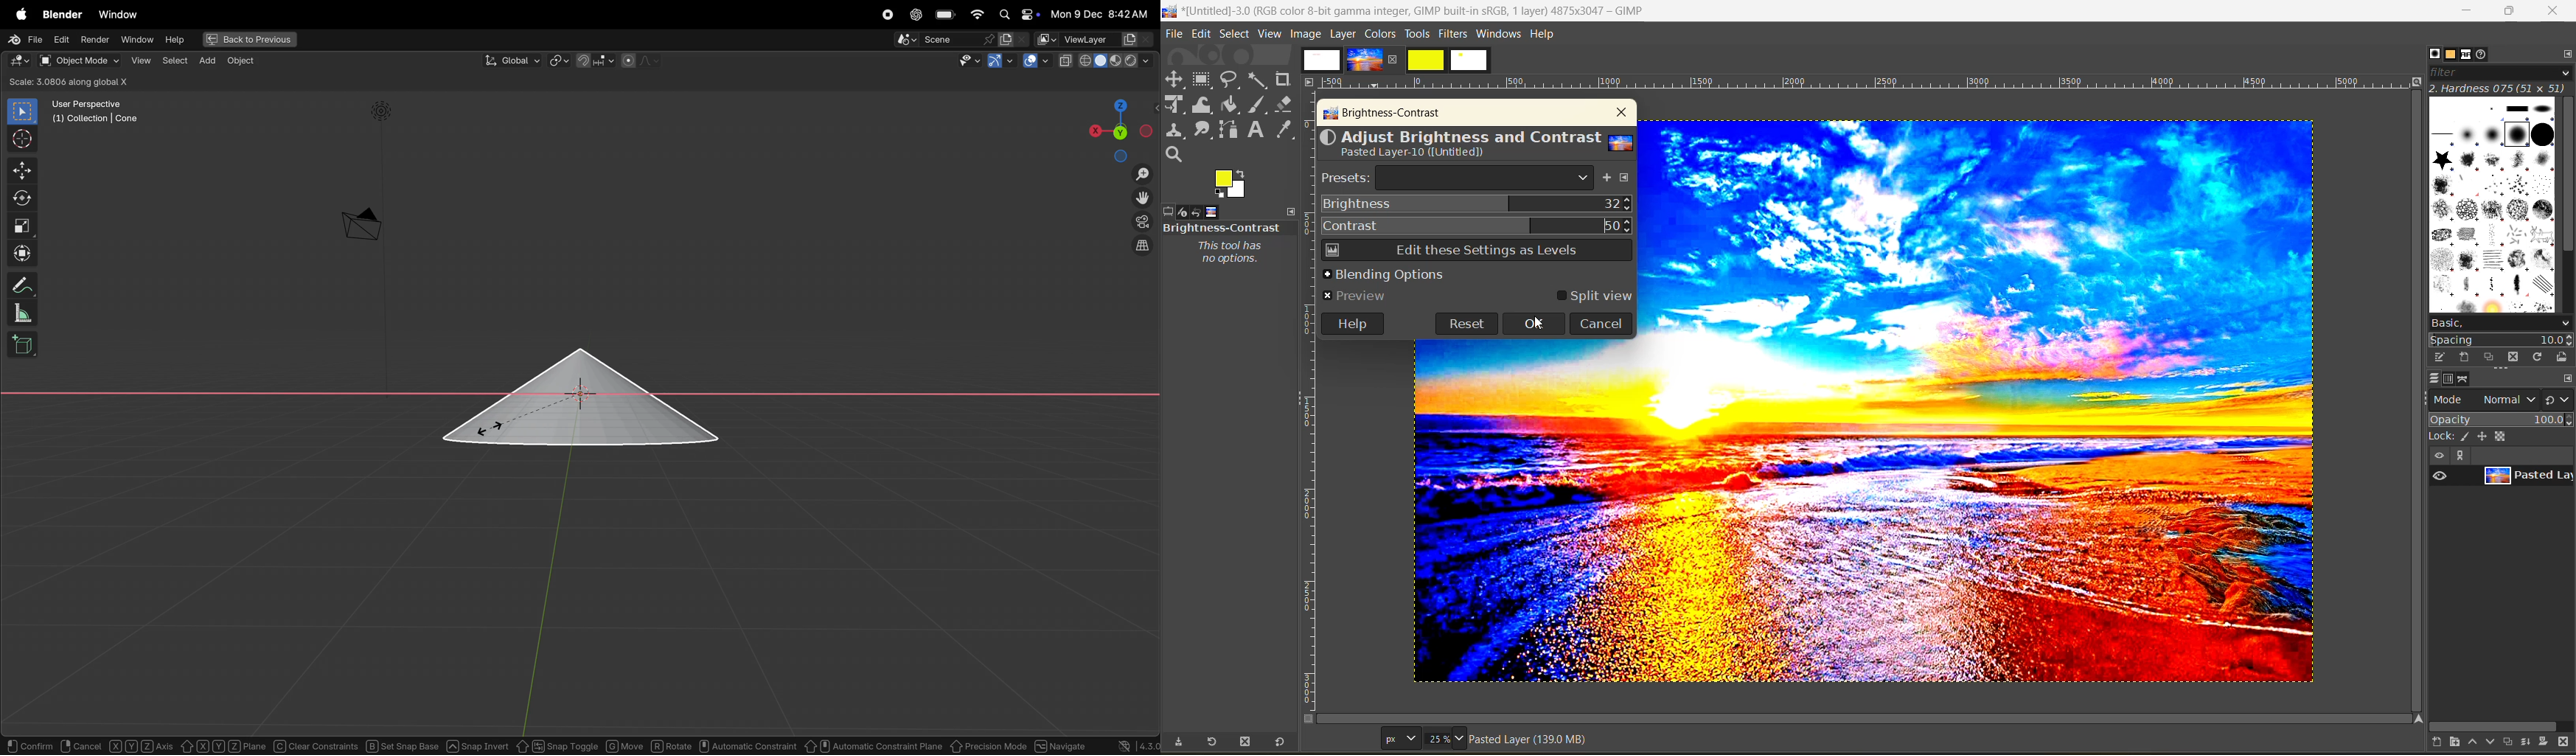 The height and width of the screenshot is (756, 2576). Describe the element at coordinates (2567, 380) in the screenshot. I see `configure this tab` at that location.